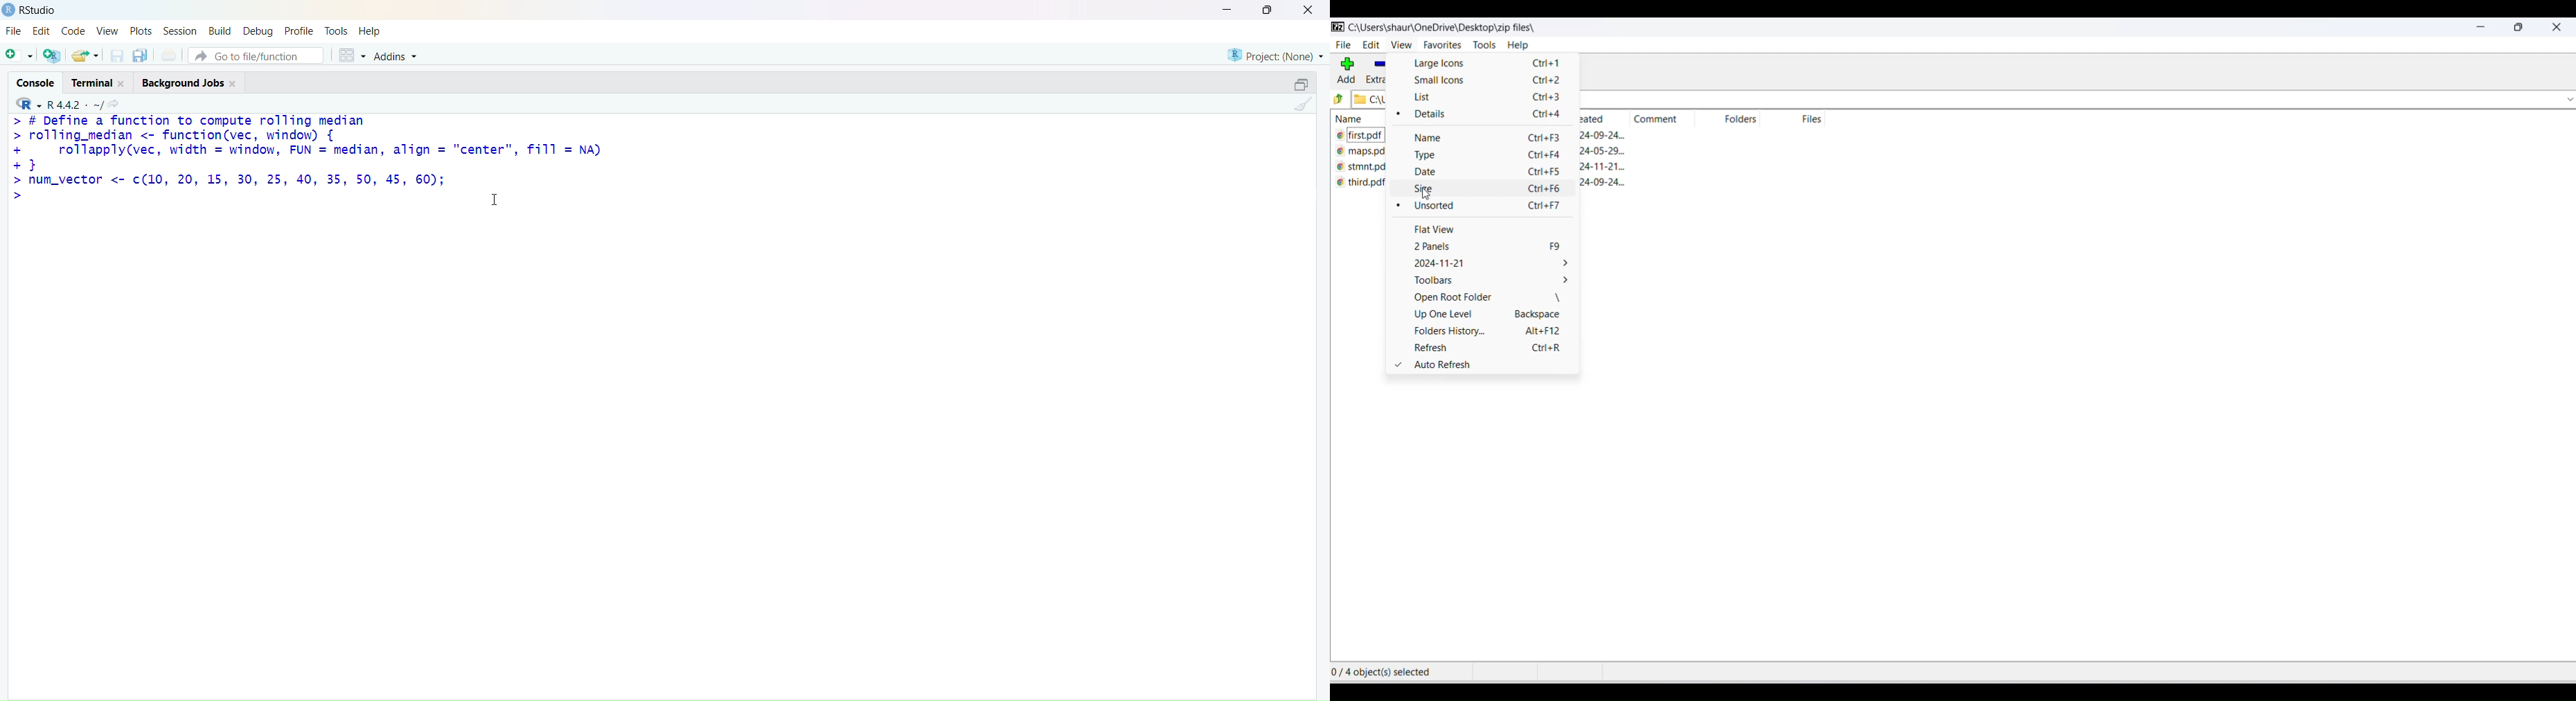 The width and height of the screenshot is (2576, 728). I want to click on maximise, so click(1267, 10).